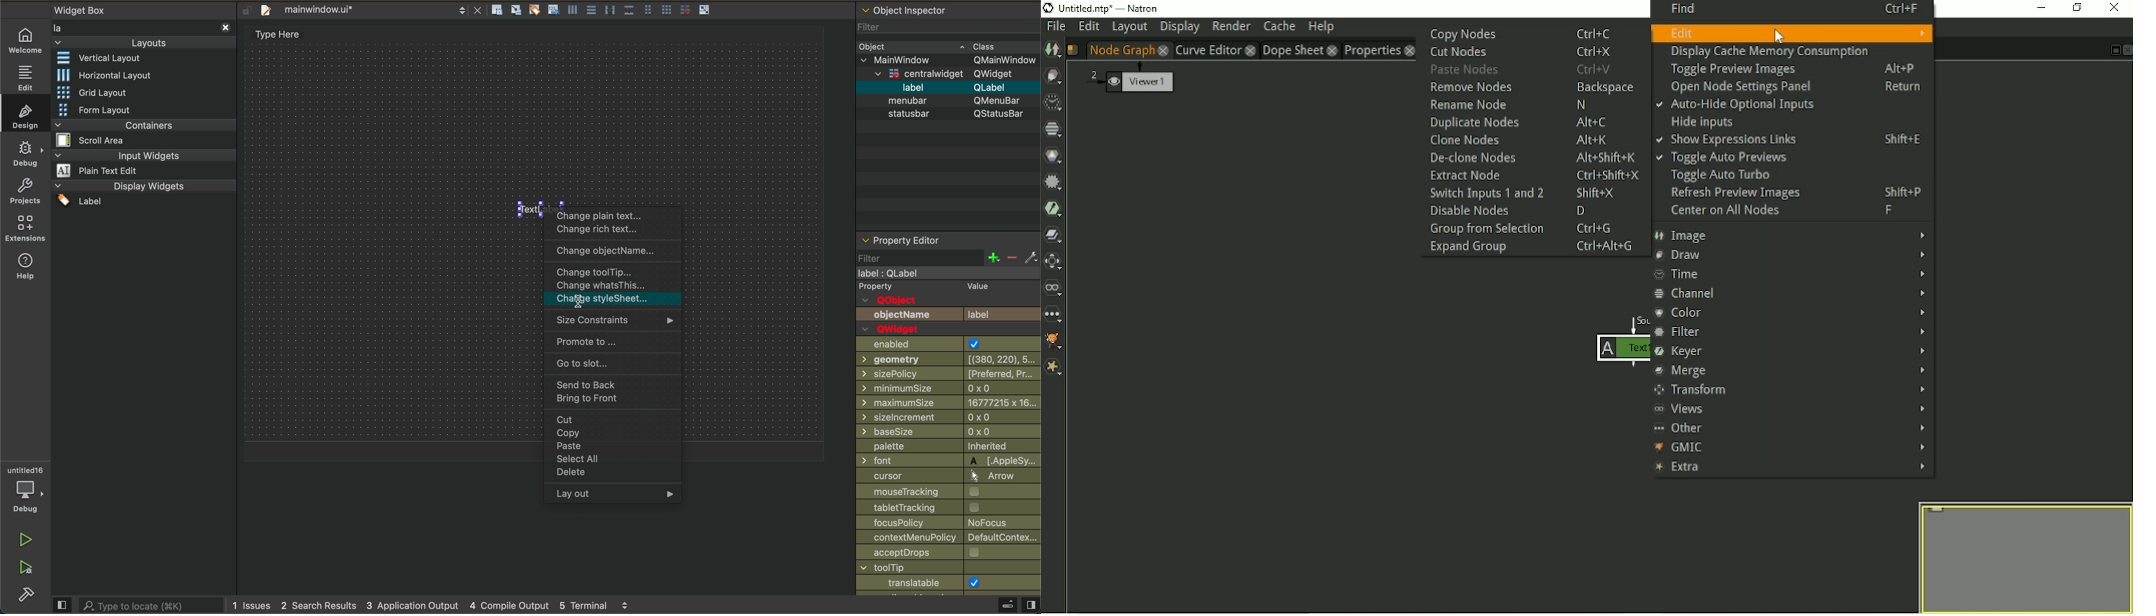  What do you see at coordinates (925, 508) in the screenshot?
I see `` at bounding box center [925, 508].